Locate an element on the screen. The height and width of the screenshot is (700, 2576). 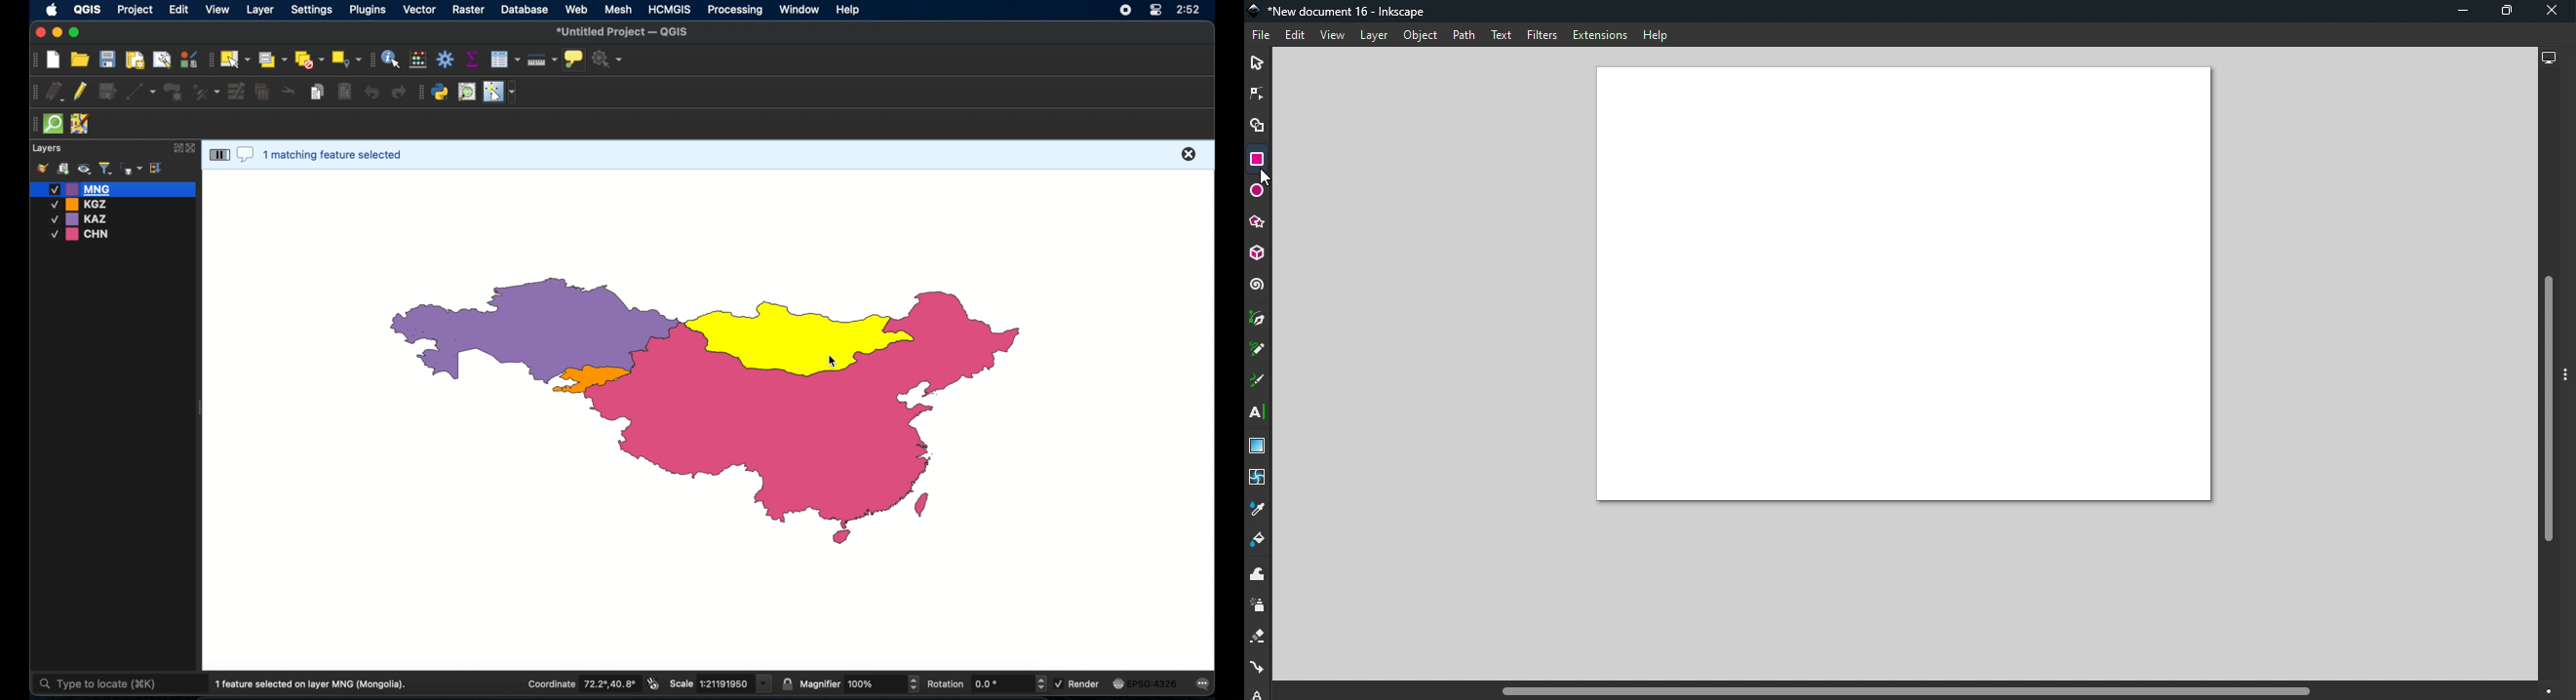
Extensions is located at coordinates (1598, 34).